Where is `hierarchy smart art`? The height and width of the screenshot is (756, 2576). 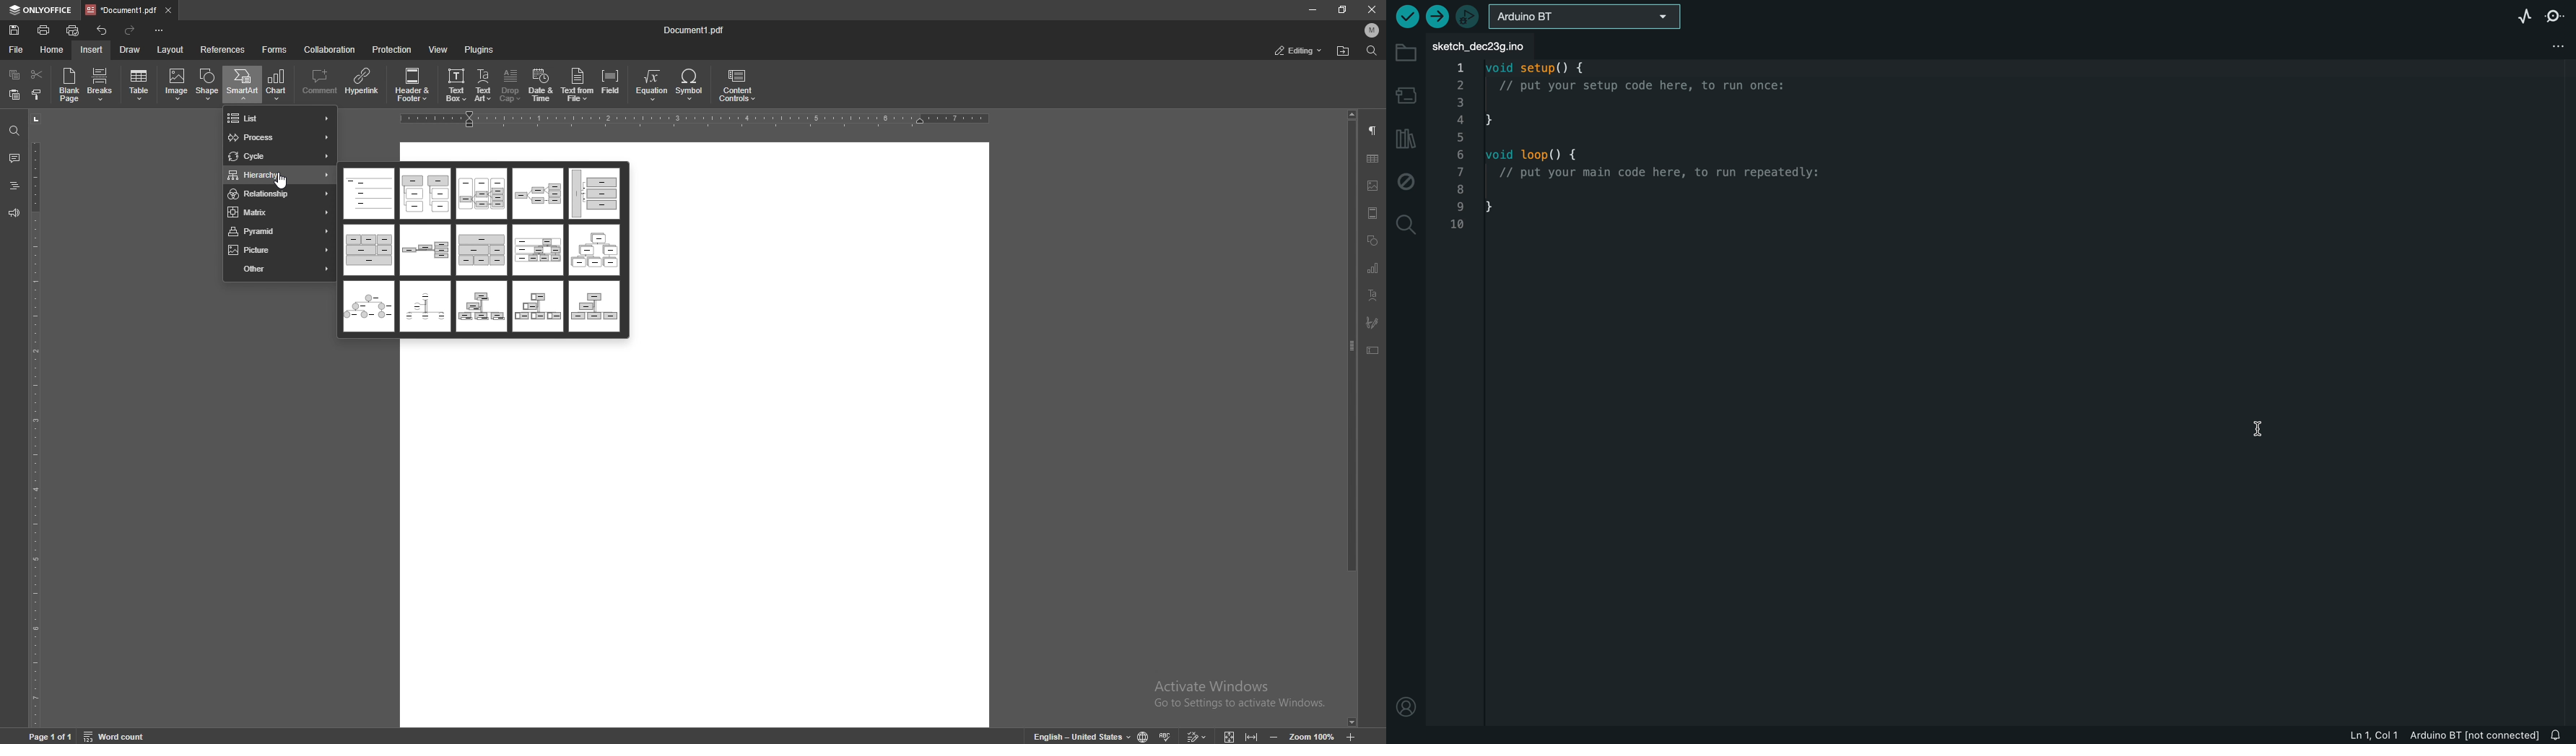
hierarchy smart art is located at coordinates (538, 194).